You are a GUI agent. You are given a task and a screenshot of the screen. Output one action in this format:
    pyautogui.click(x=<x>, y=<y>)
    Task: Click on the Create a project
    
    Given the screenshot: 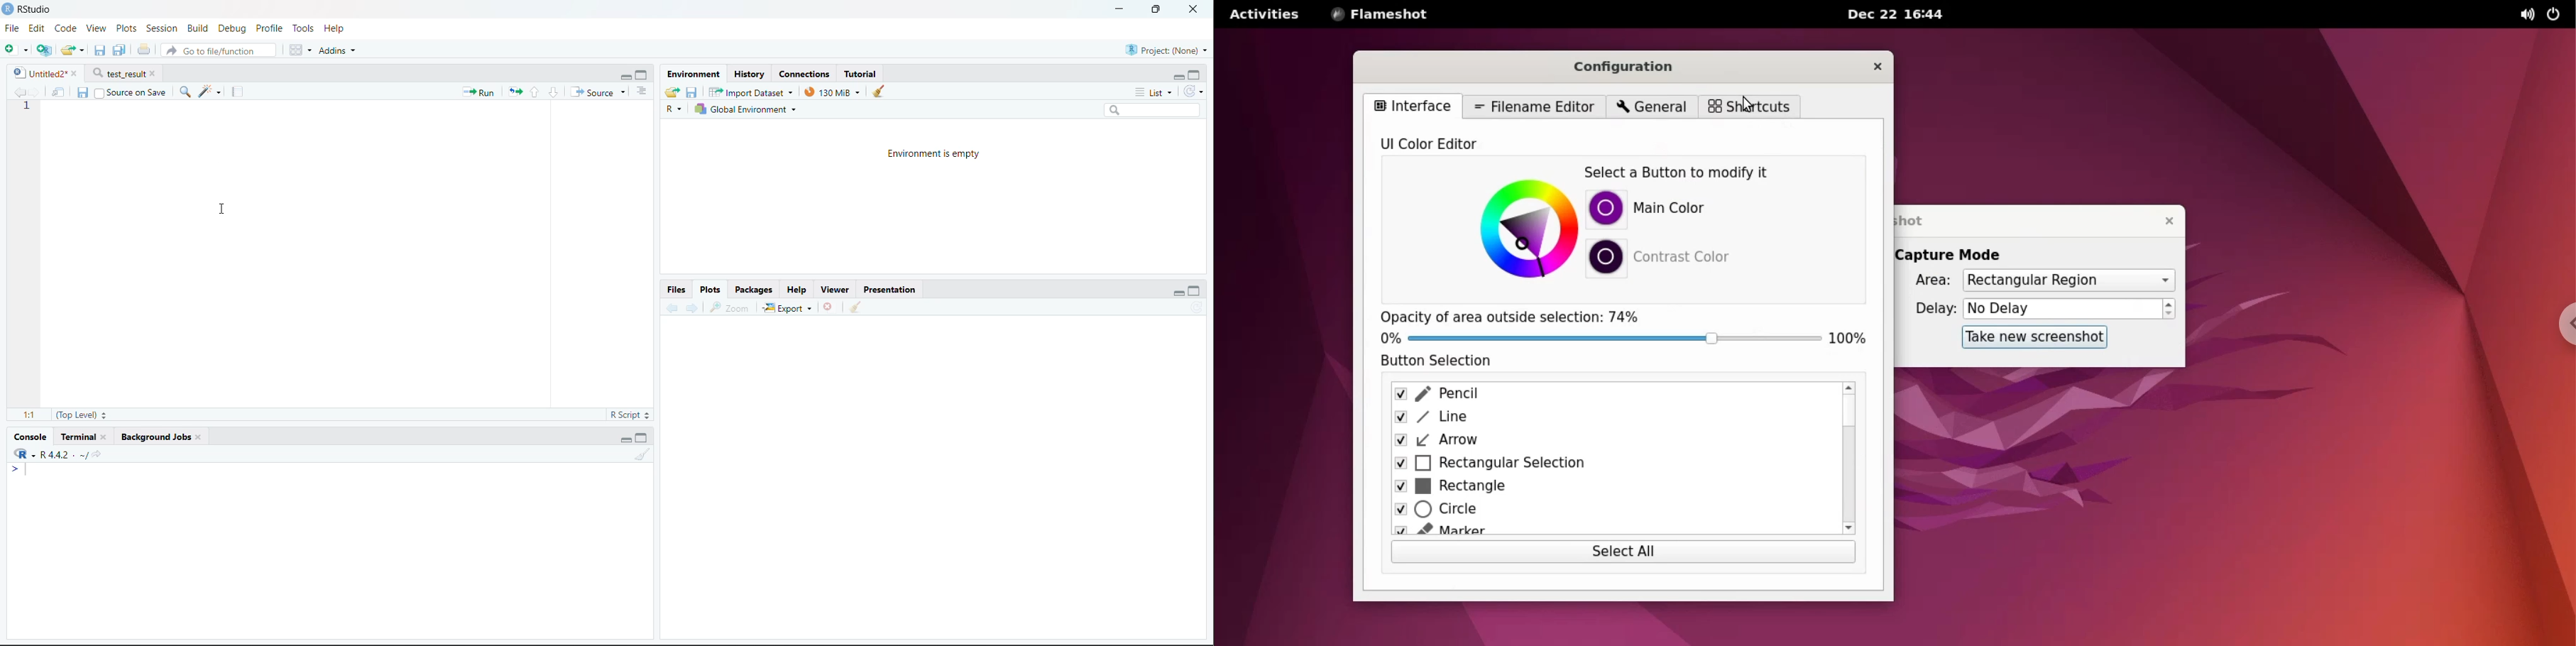 What is the action you would take?
    pyautogui.click(x=44, y=50)
    